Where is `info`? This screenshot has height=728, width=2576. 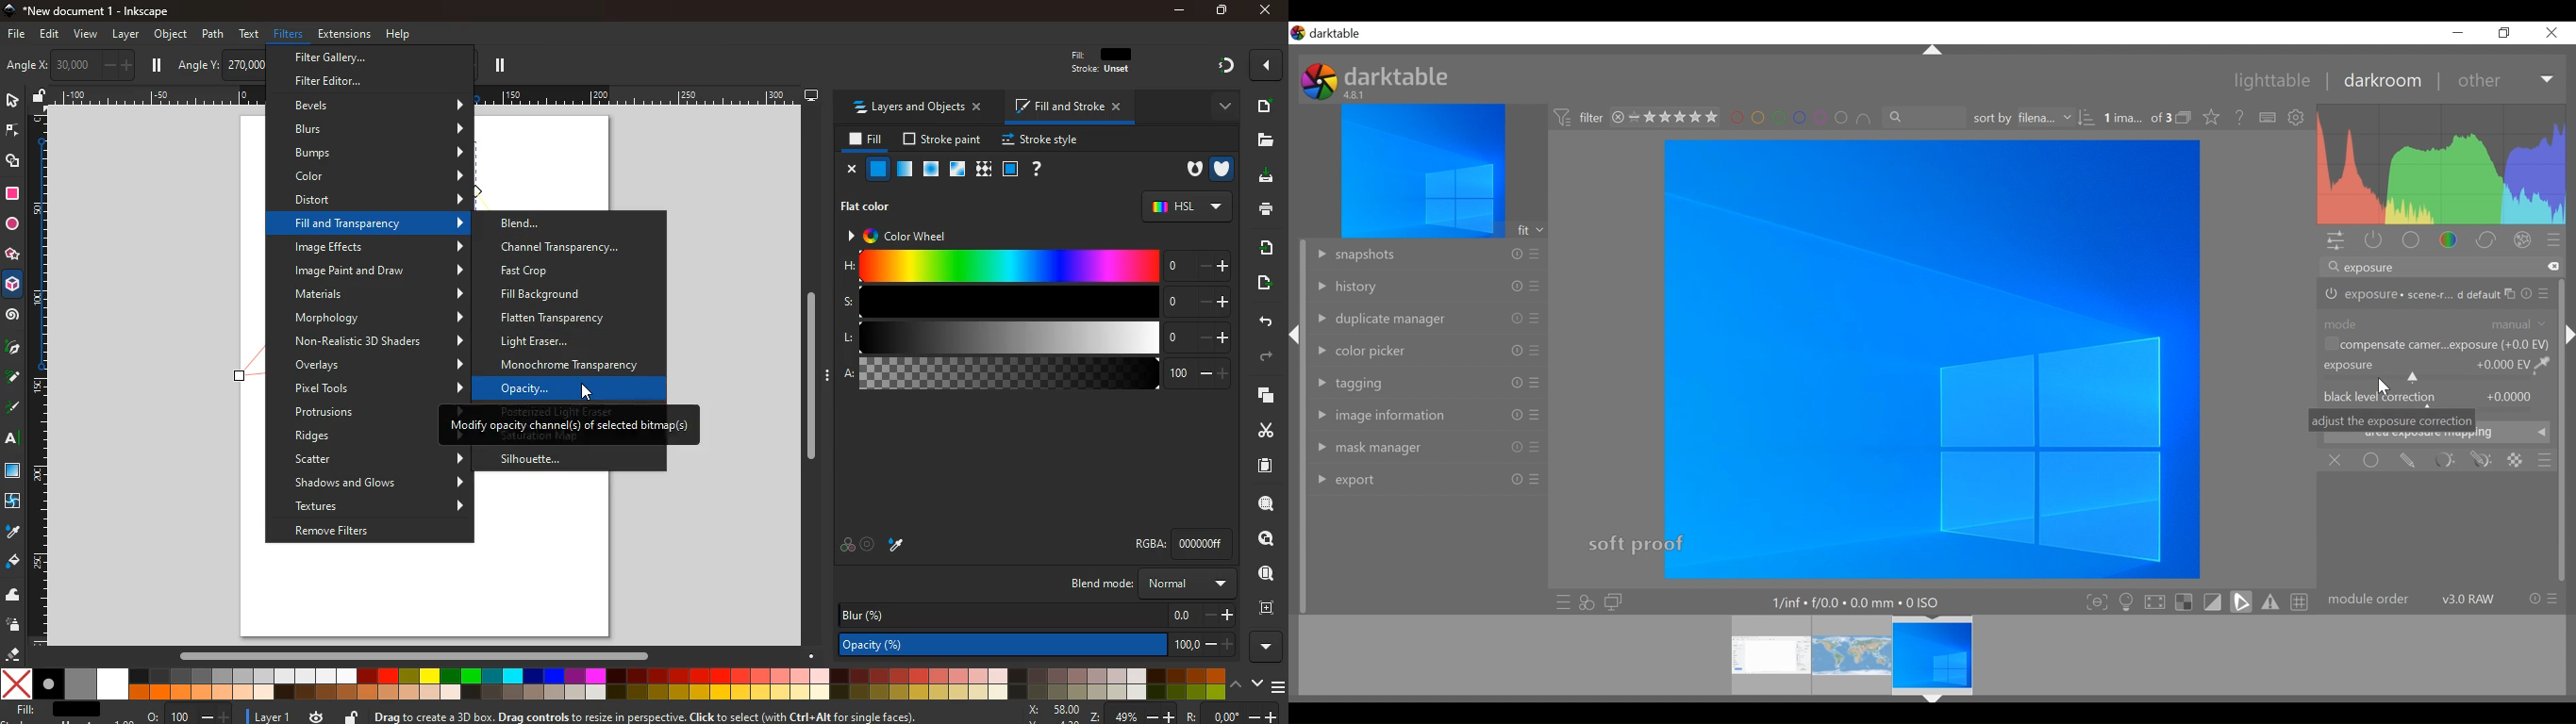 info is located at coordinates (1517, 479).